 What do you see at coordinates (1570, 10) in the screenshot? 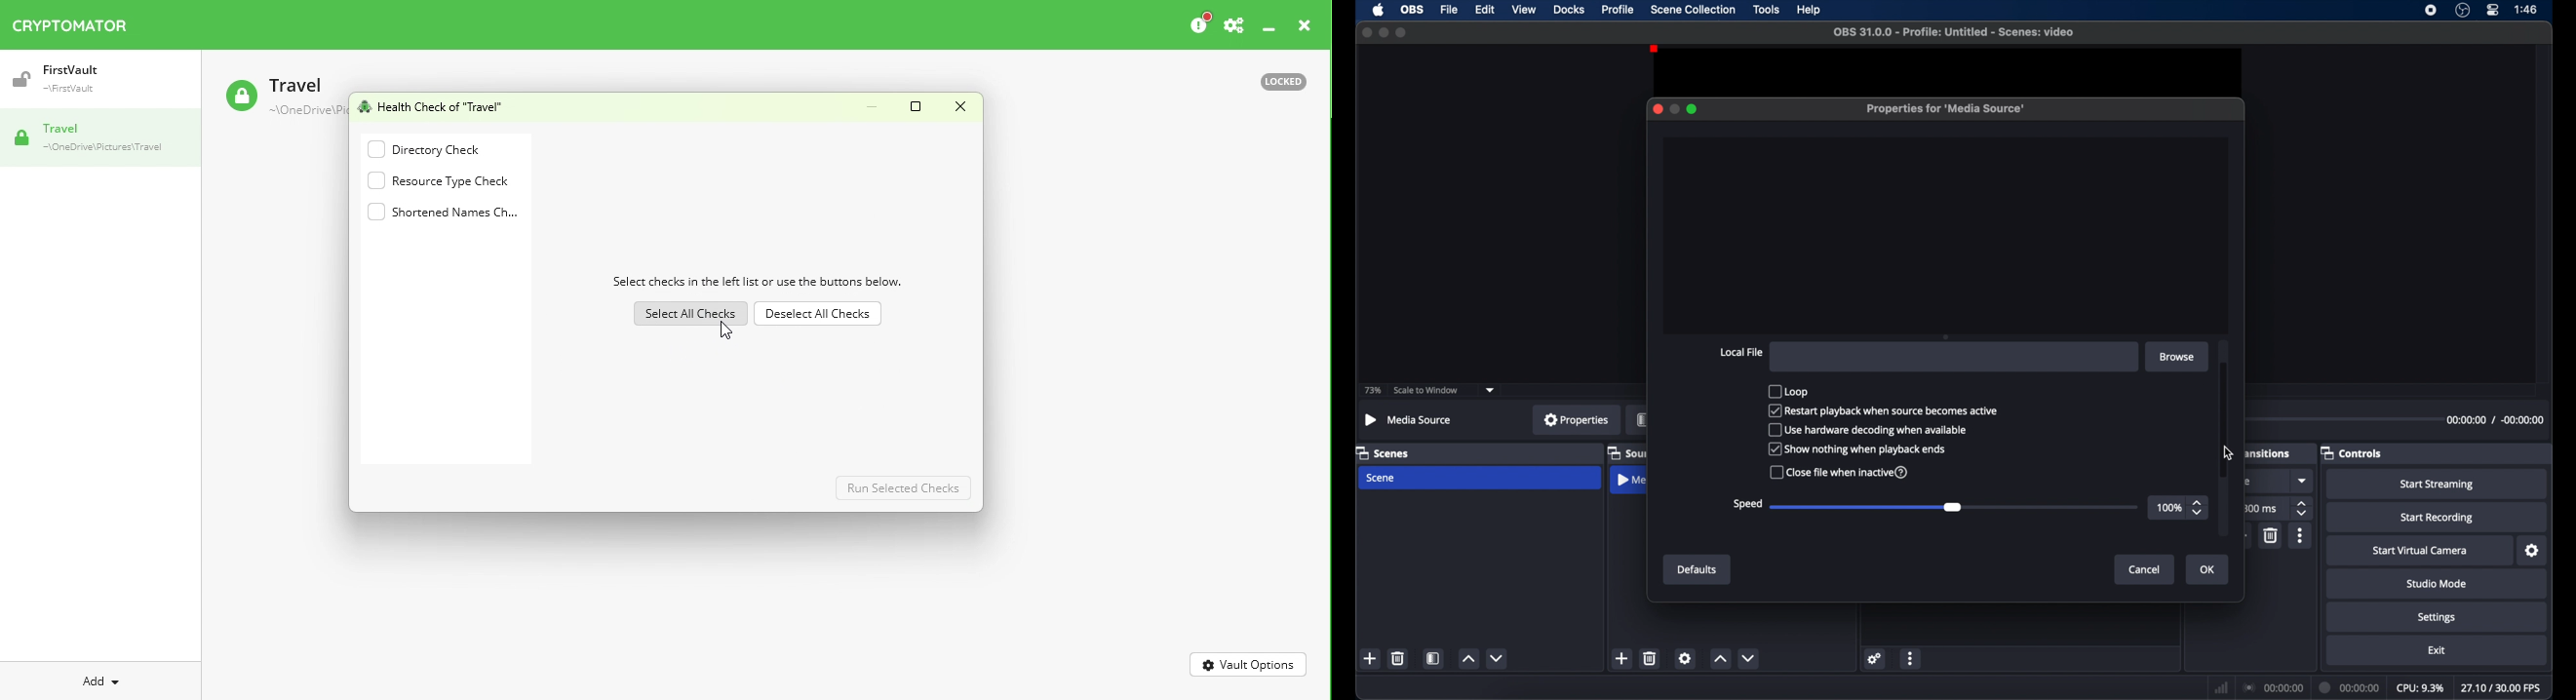
I see `docks` at bounding box center [1570, 10].